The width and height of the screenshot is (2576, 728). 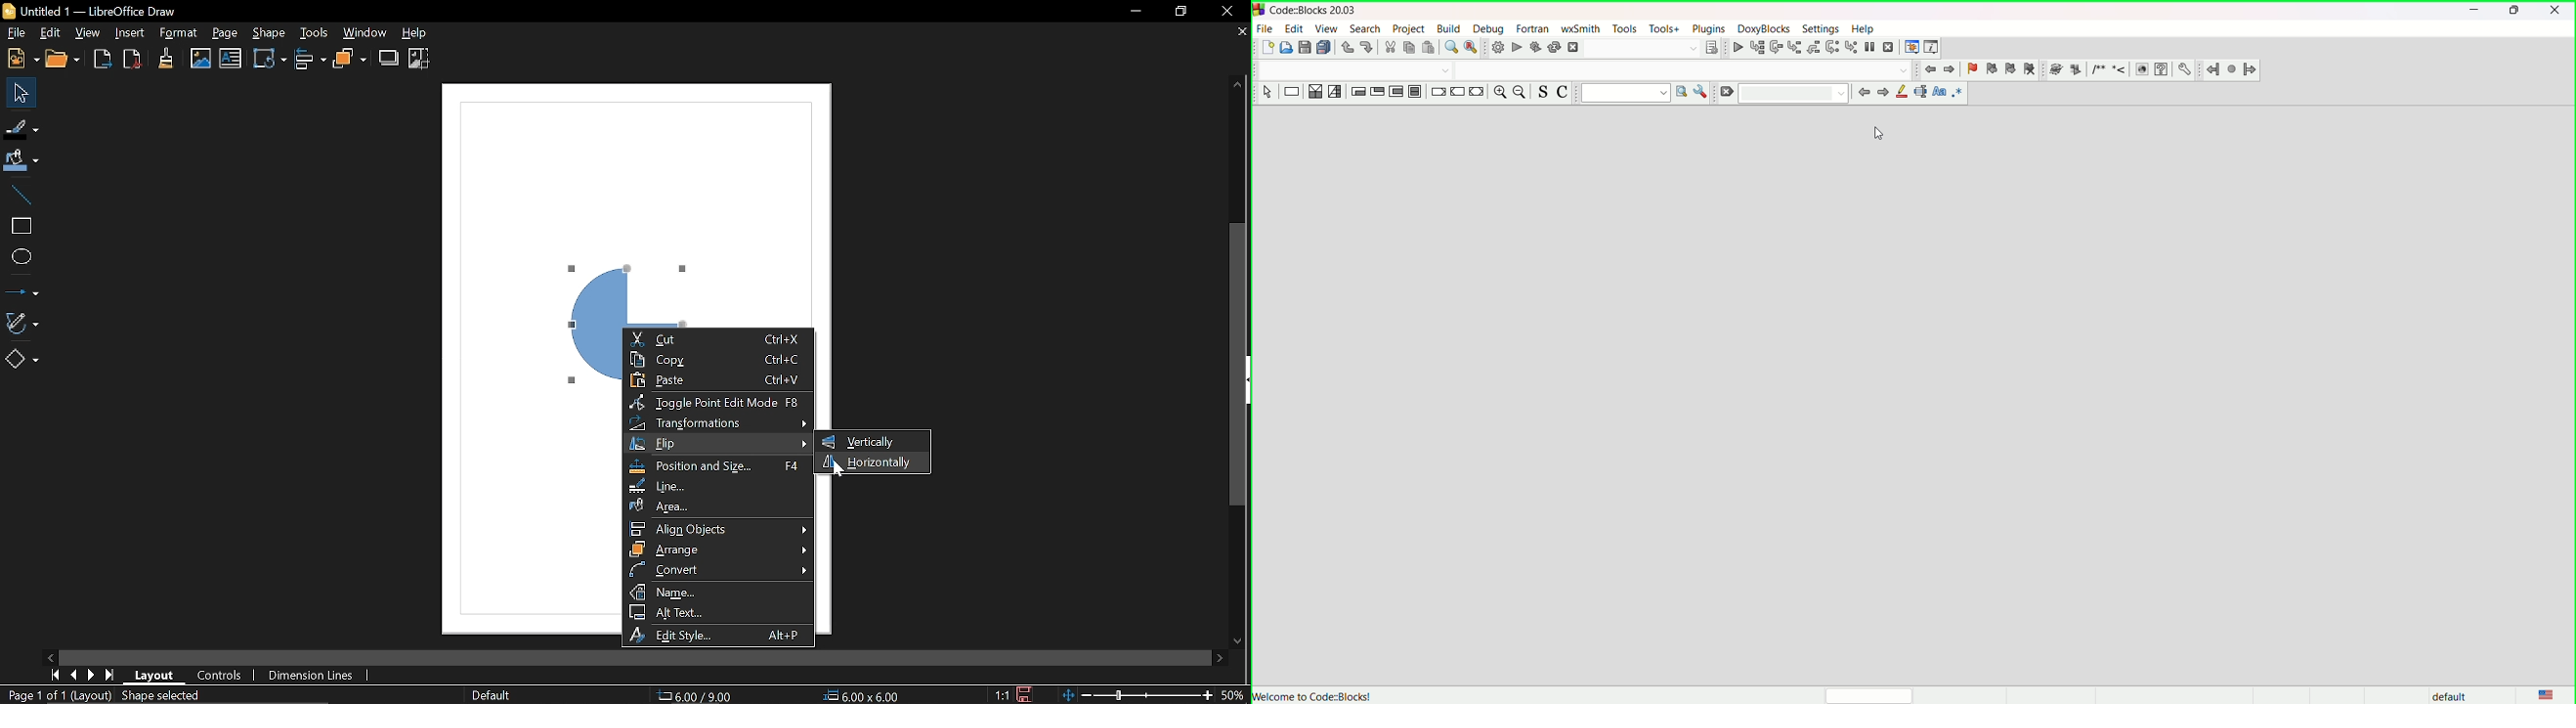 I want to click on file, so click(x=1265, y=29).